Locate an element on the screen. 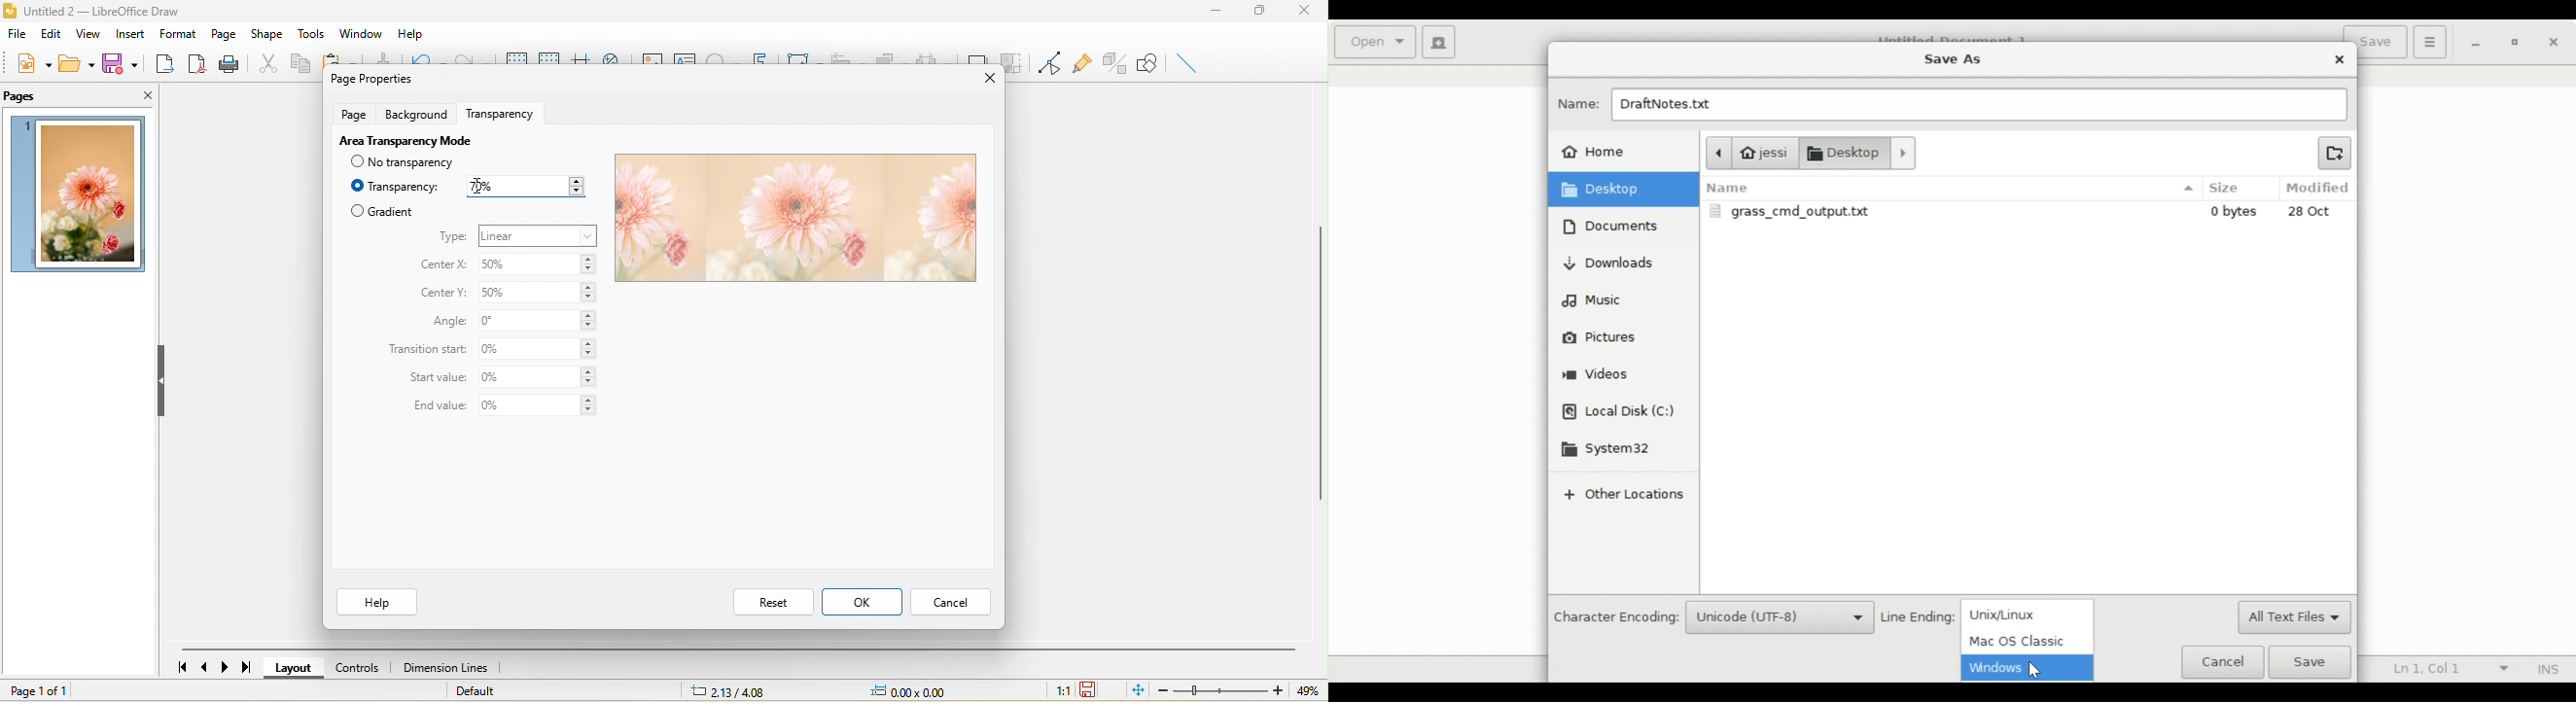  last page is located at coordinates (242, 667).